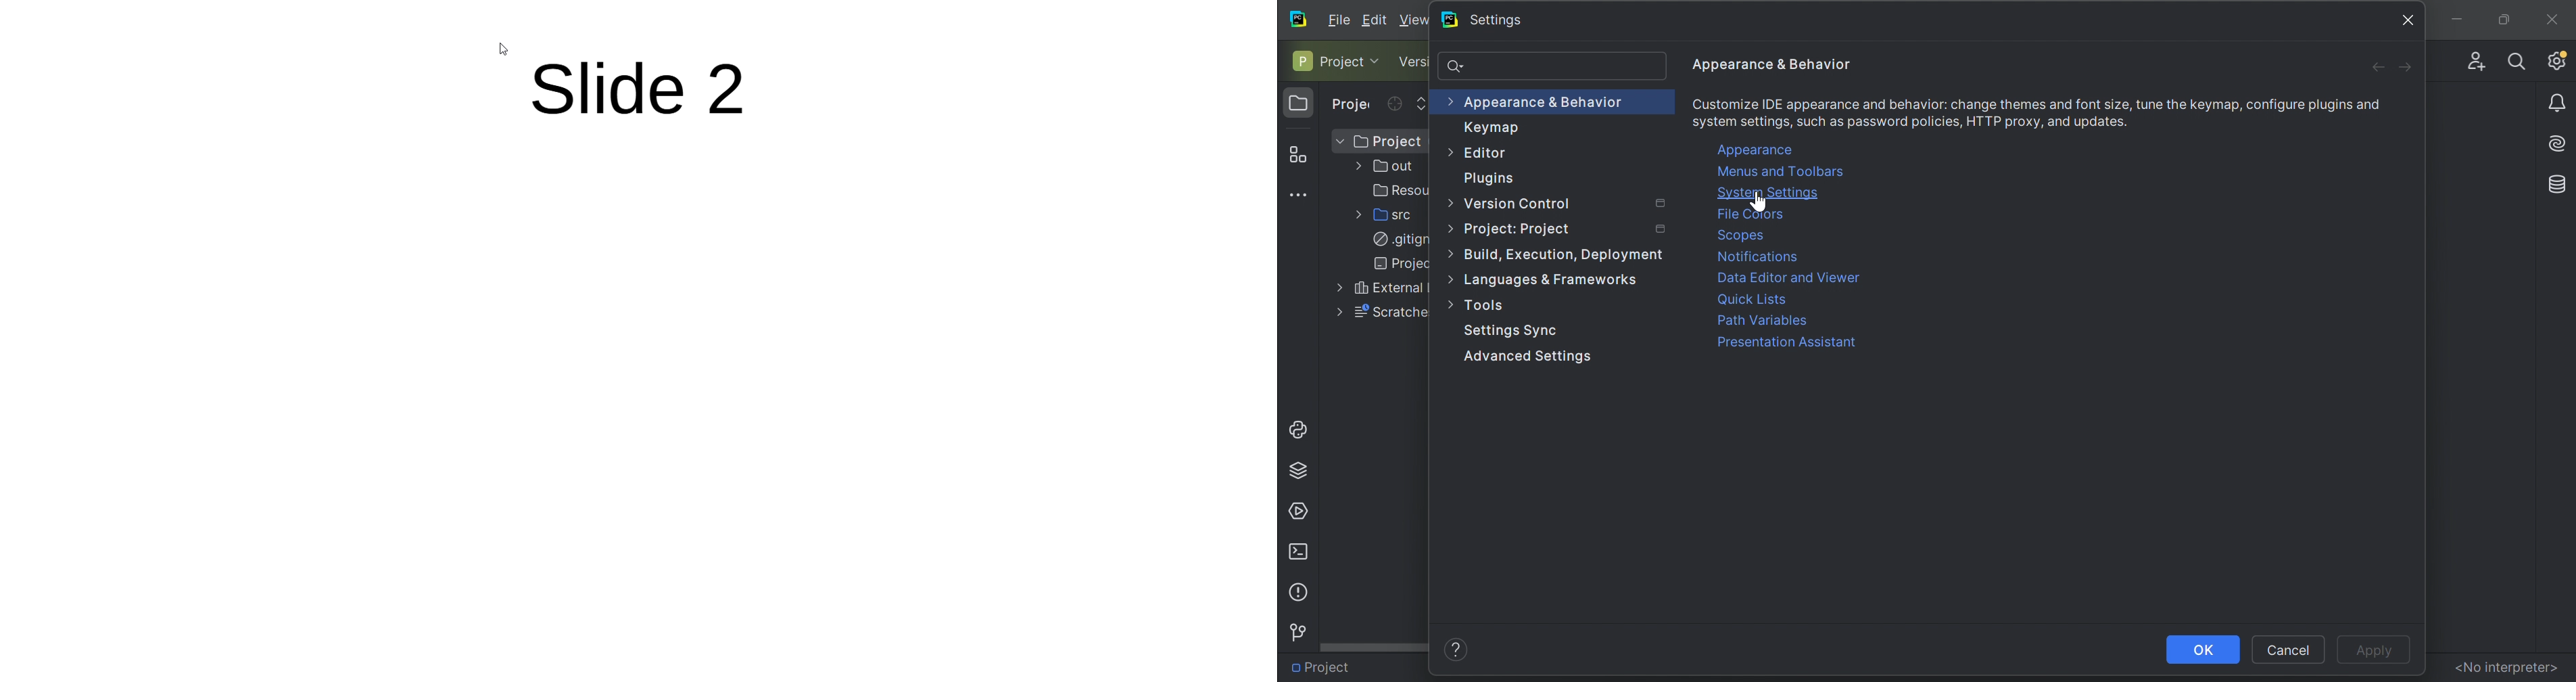  Describe the element at coordinates (1396, 240) in the screenshot. I see `.gitignore` at that location.